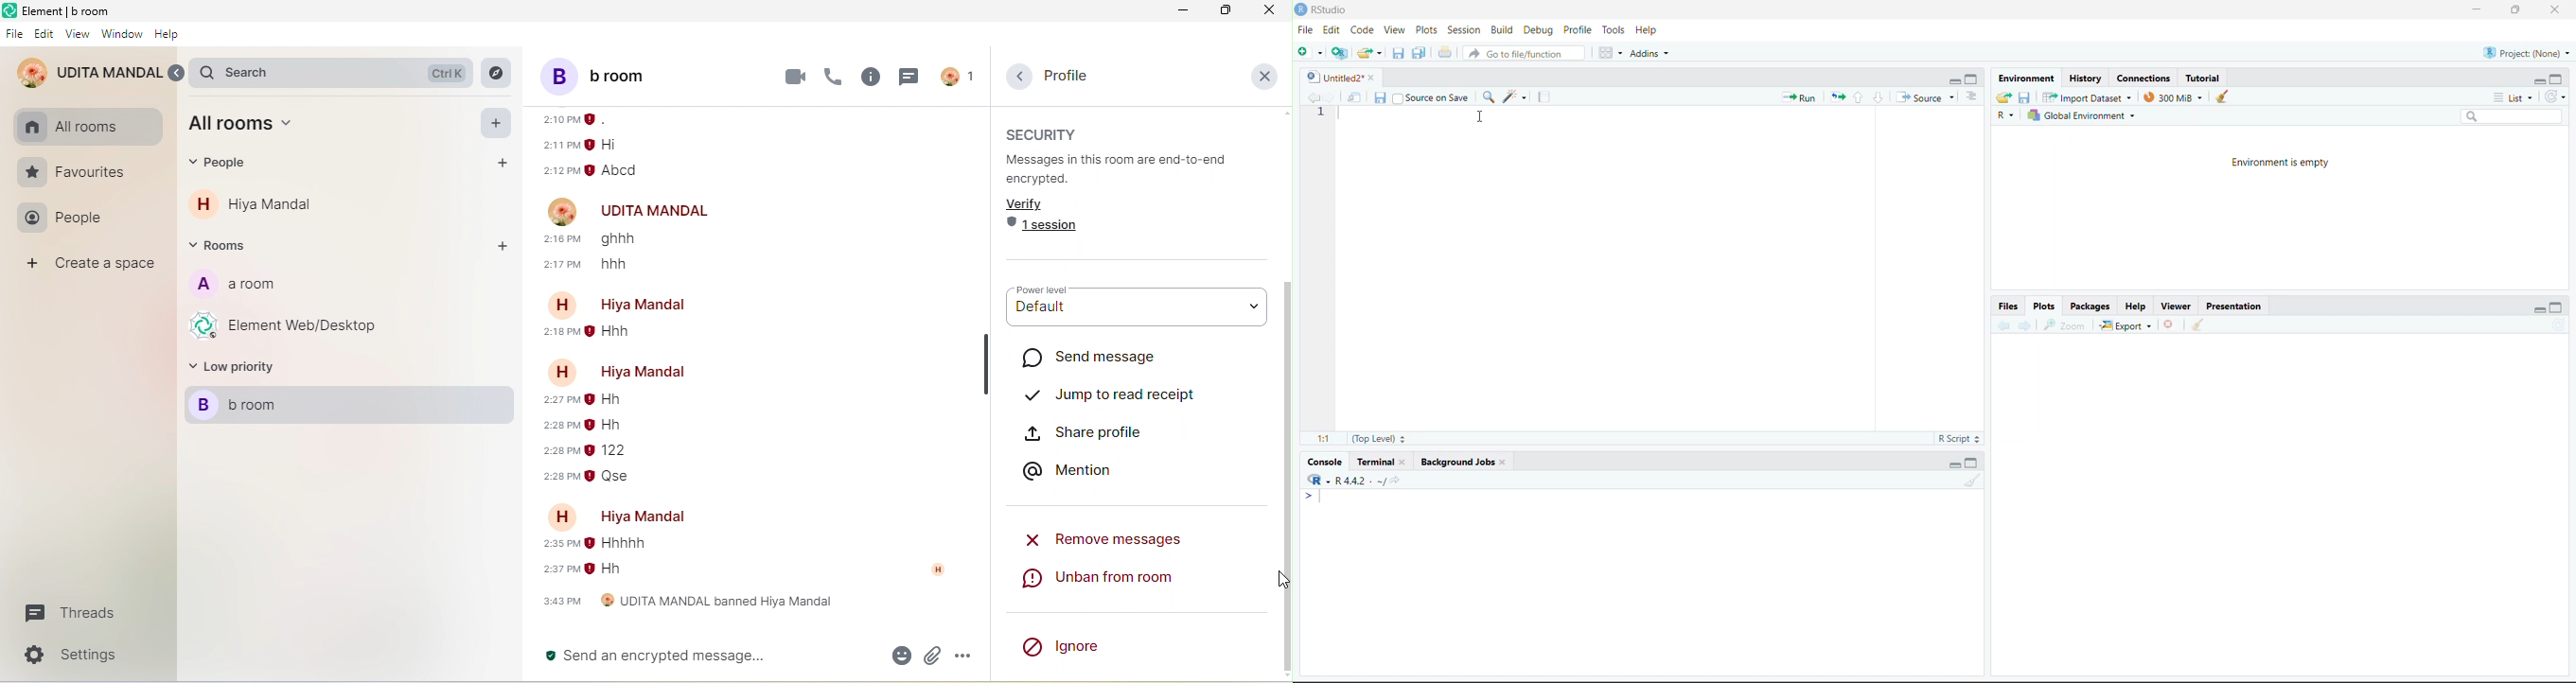 Image resolution: width=2576 pixels, height=700 pixels. I want to click on remove messages, so click(1109, 537).